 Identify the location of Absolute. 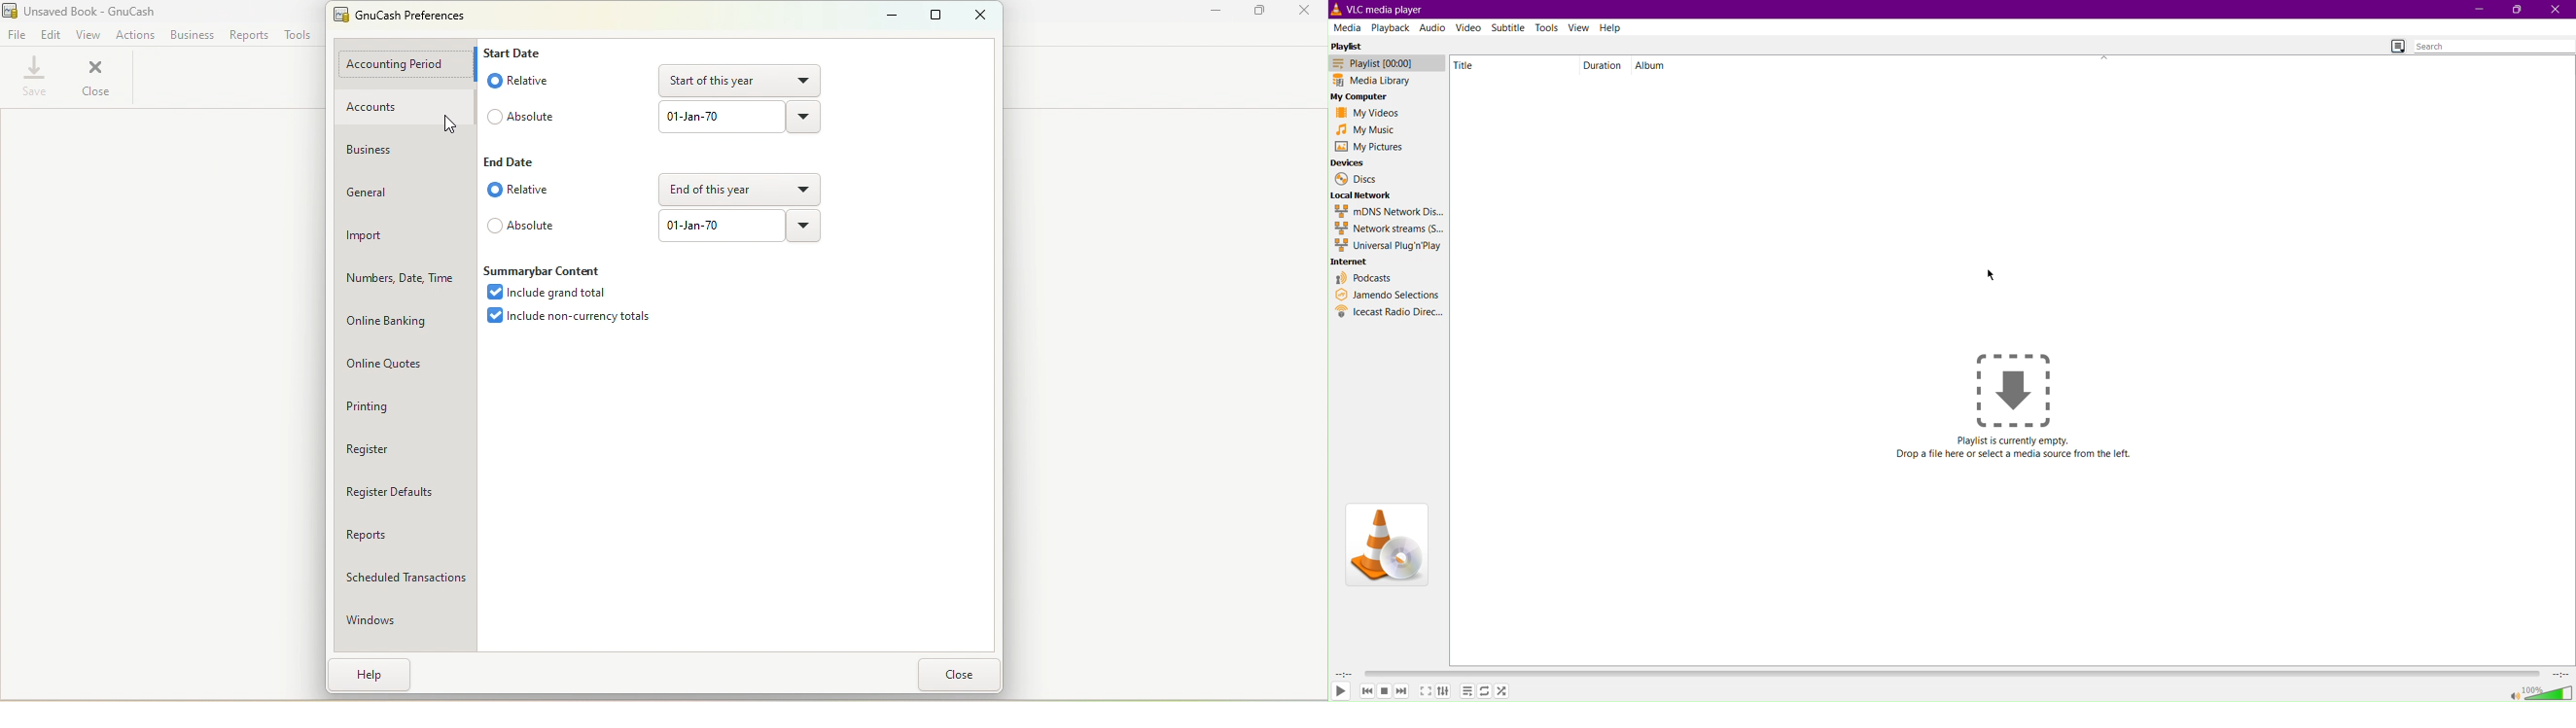
(521, 113).